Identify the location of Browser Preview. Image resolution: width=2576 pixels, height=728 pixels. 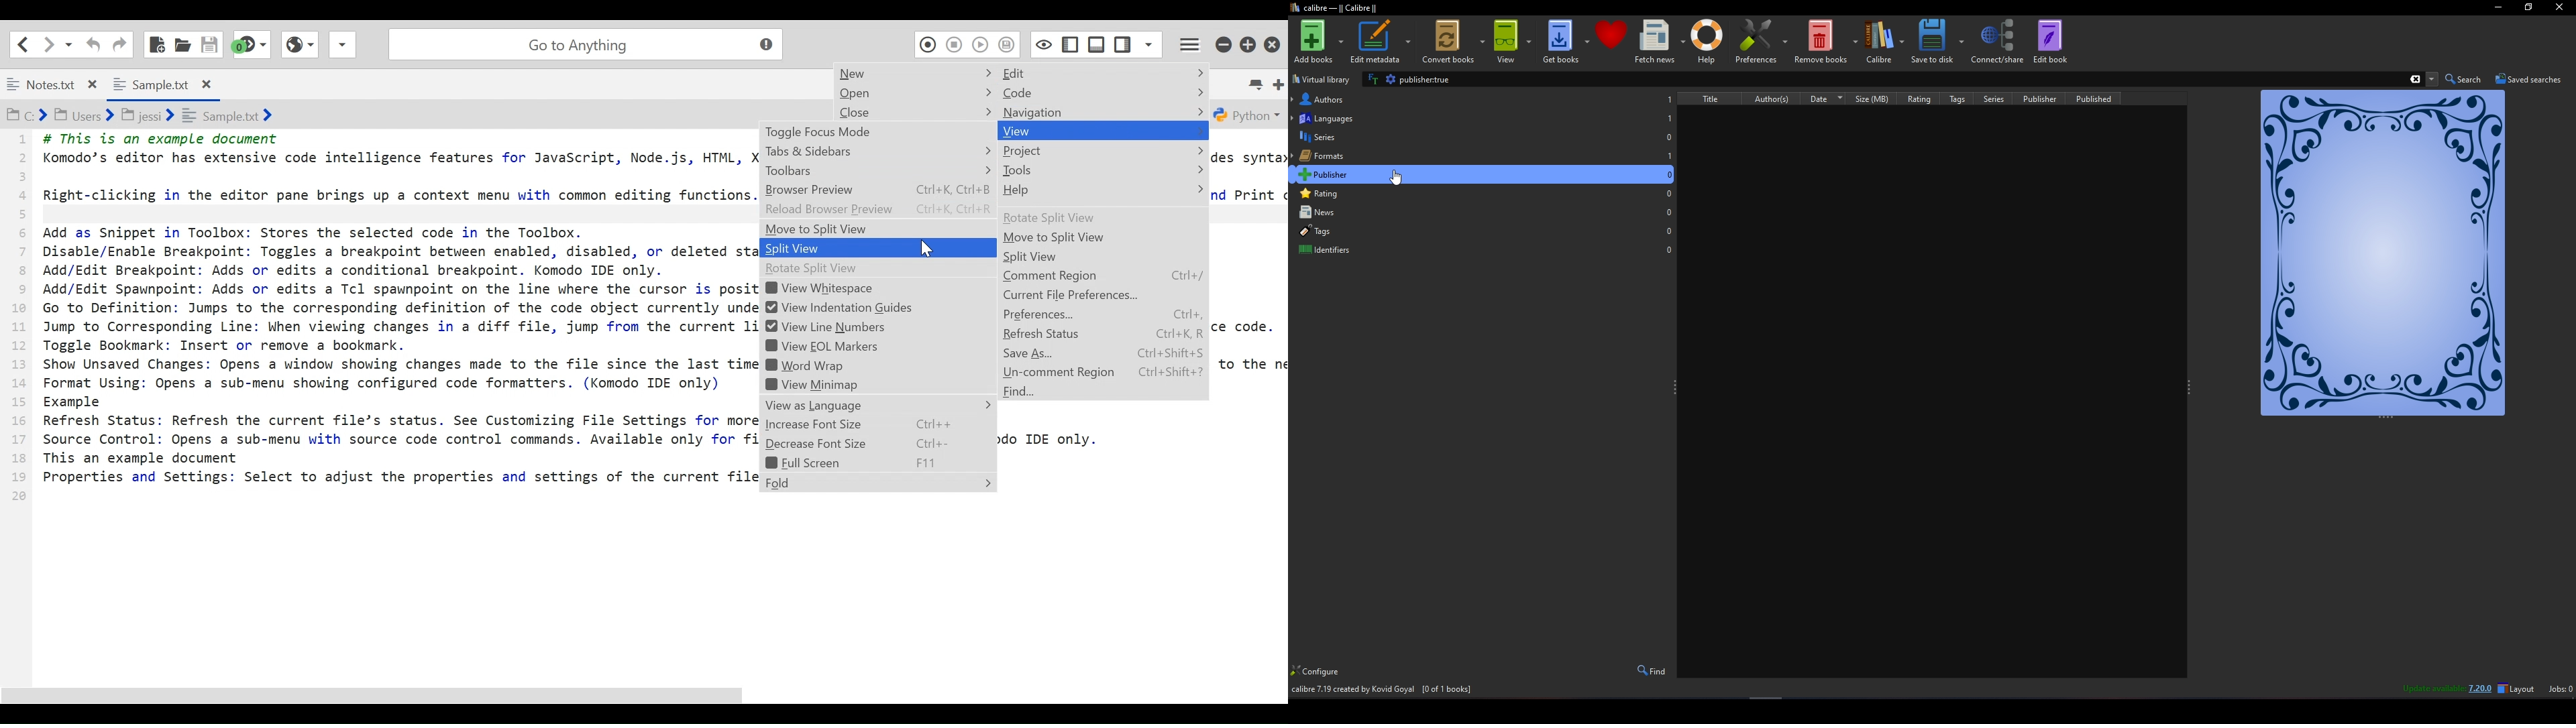
(874, 190).